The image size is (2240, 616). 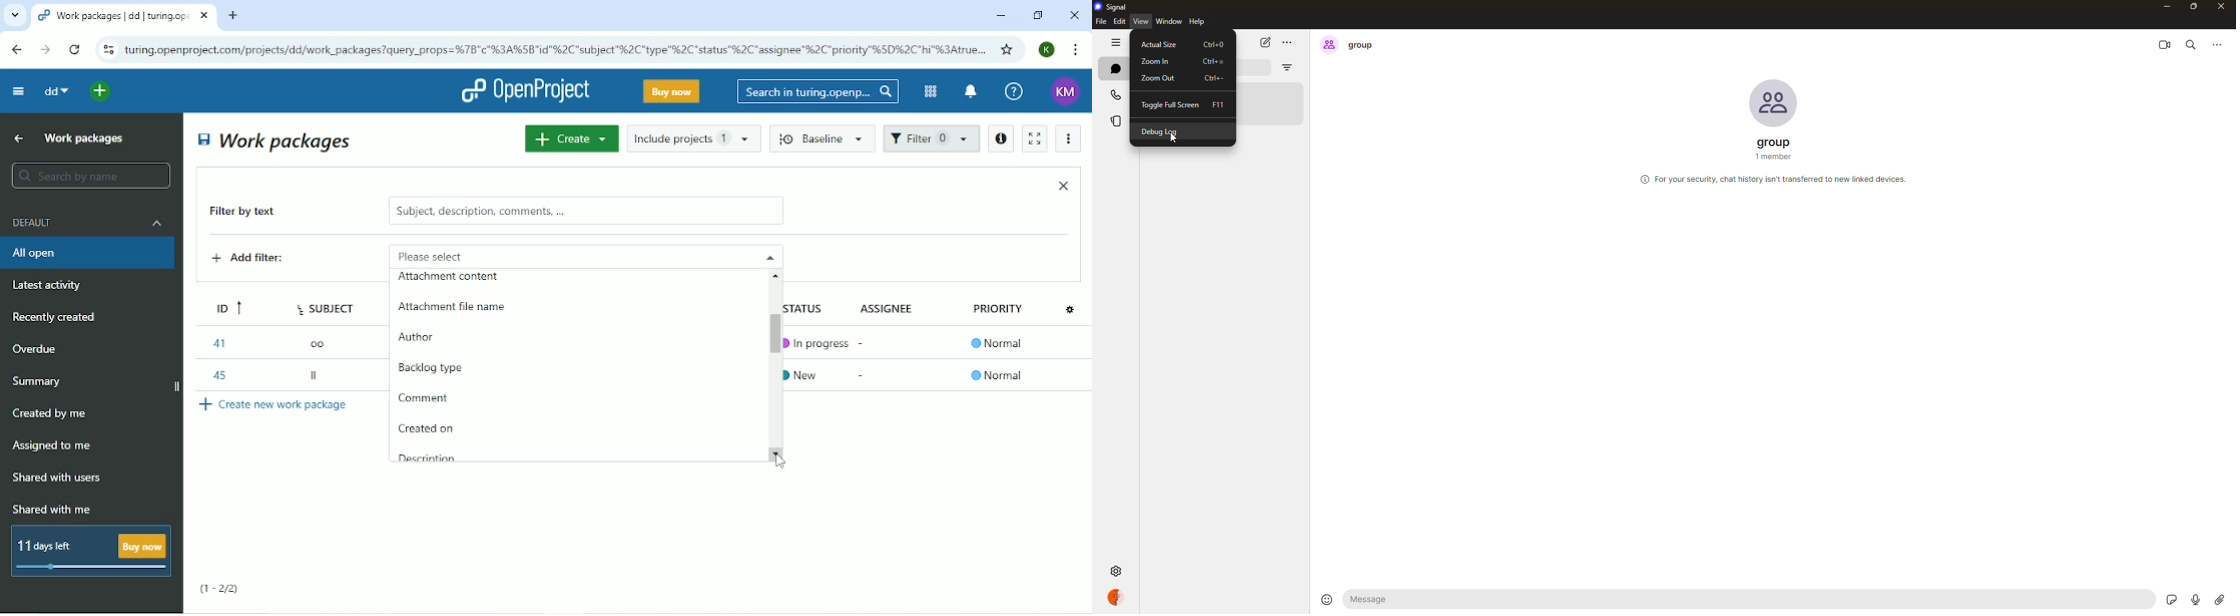 I want to click on Comment, so click(x=425, y=400).